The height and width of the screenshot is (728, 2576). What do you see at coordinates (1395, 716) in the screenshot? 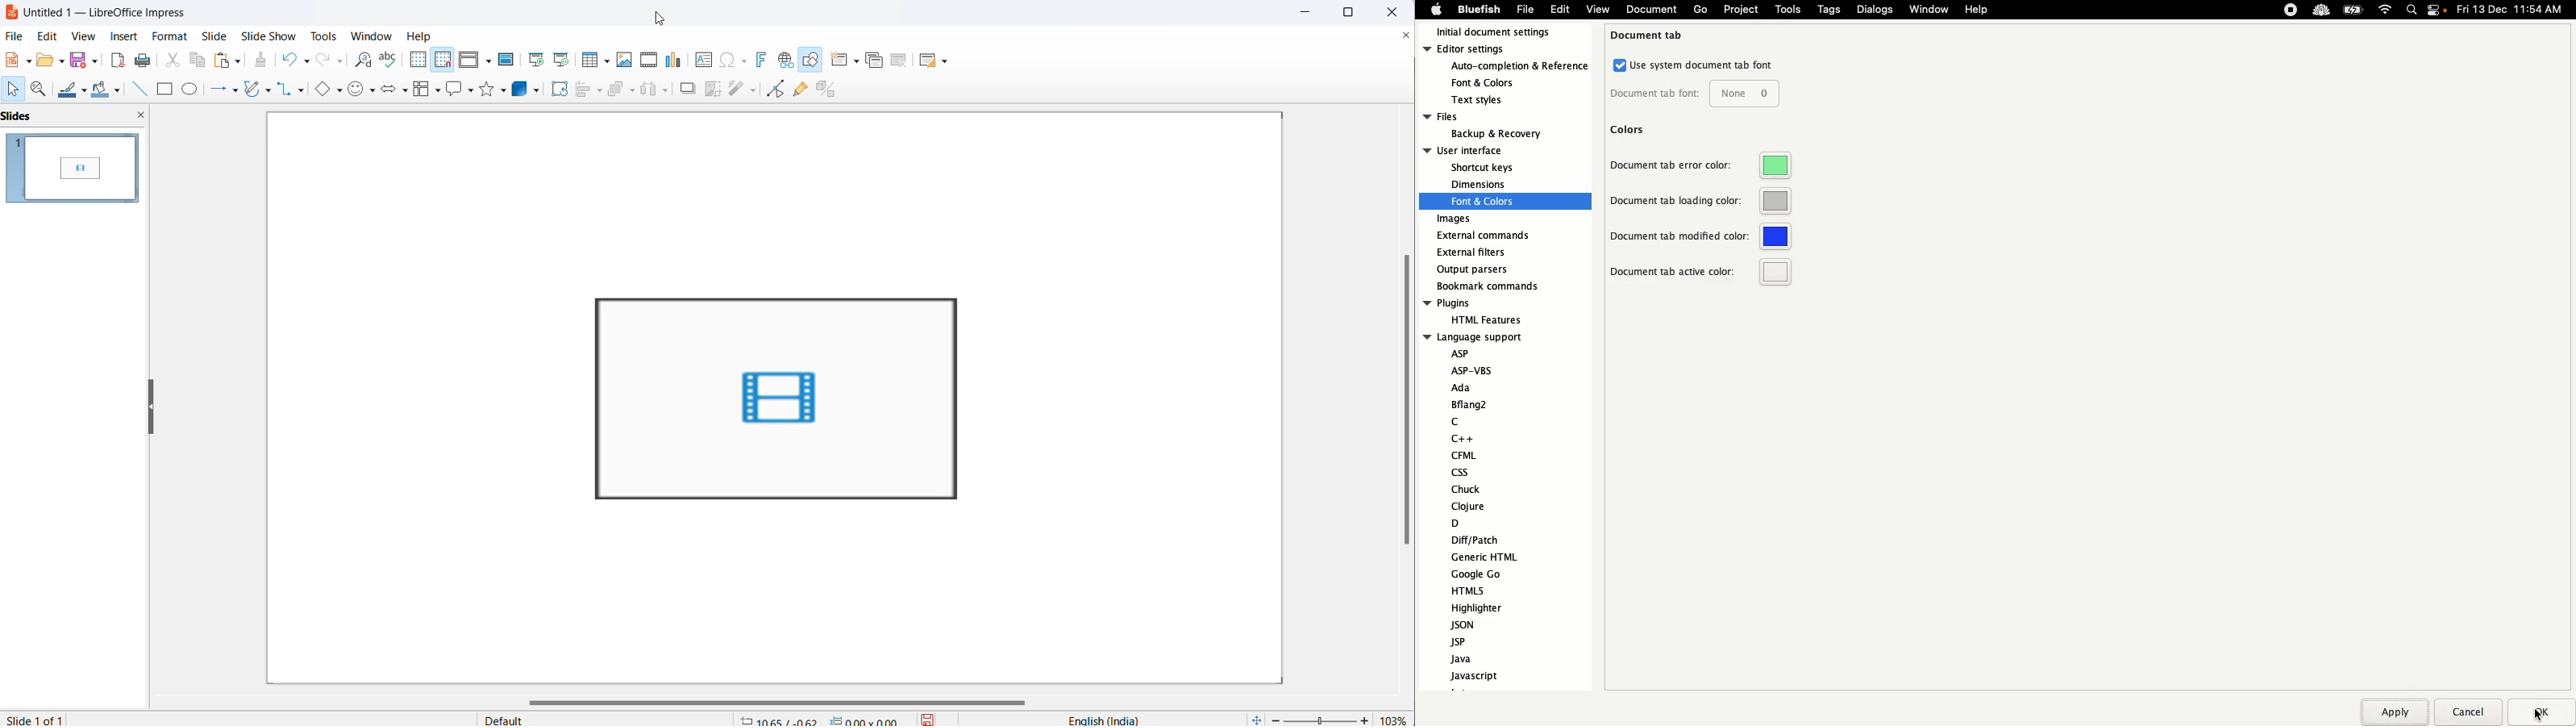
I see `zoom percentage` at bounding box center [1395, 716].